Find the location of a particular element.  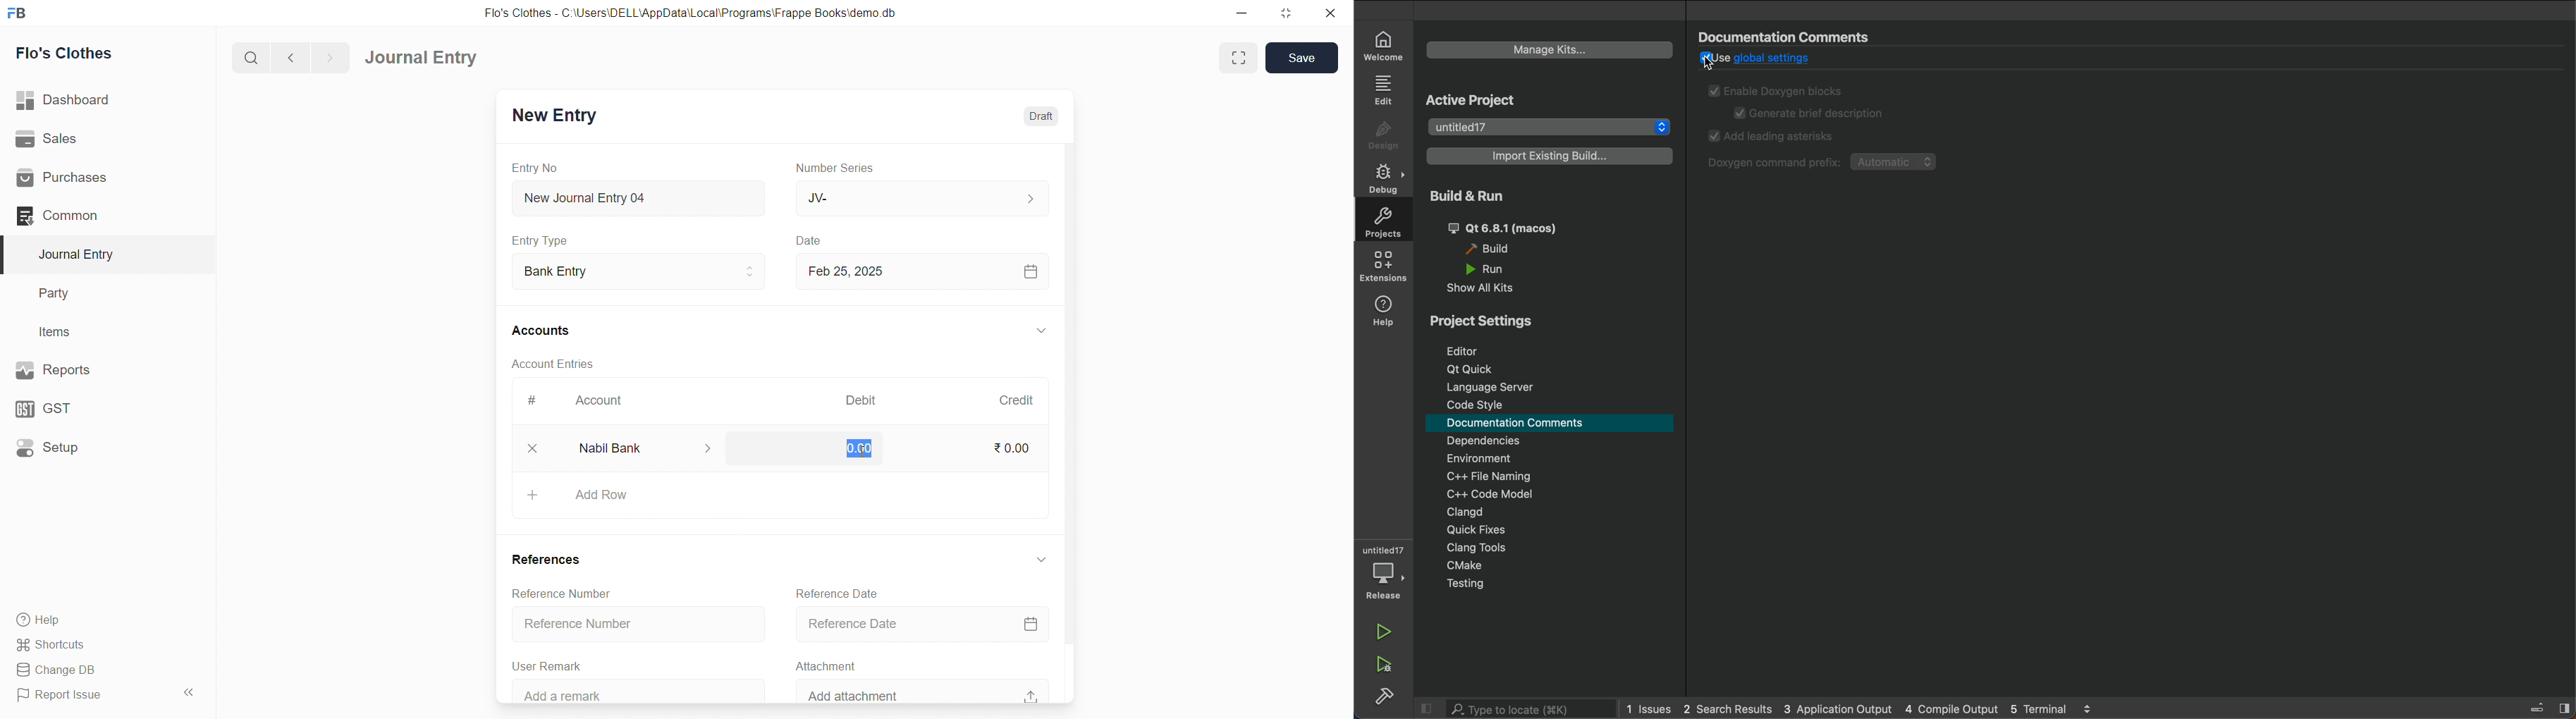

Report Issue is located at coordinates (87, 695).